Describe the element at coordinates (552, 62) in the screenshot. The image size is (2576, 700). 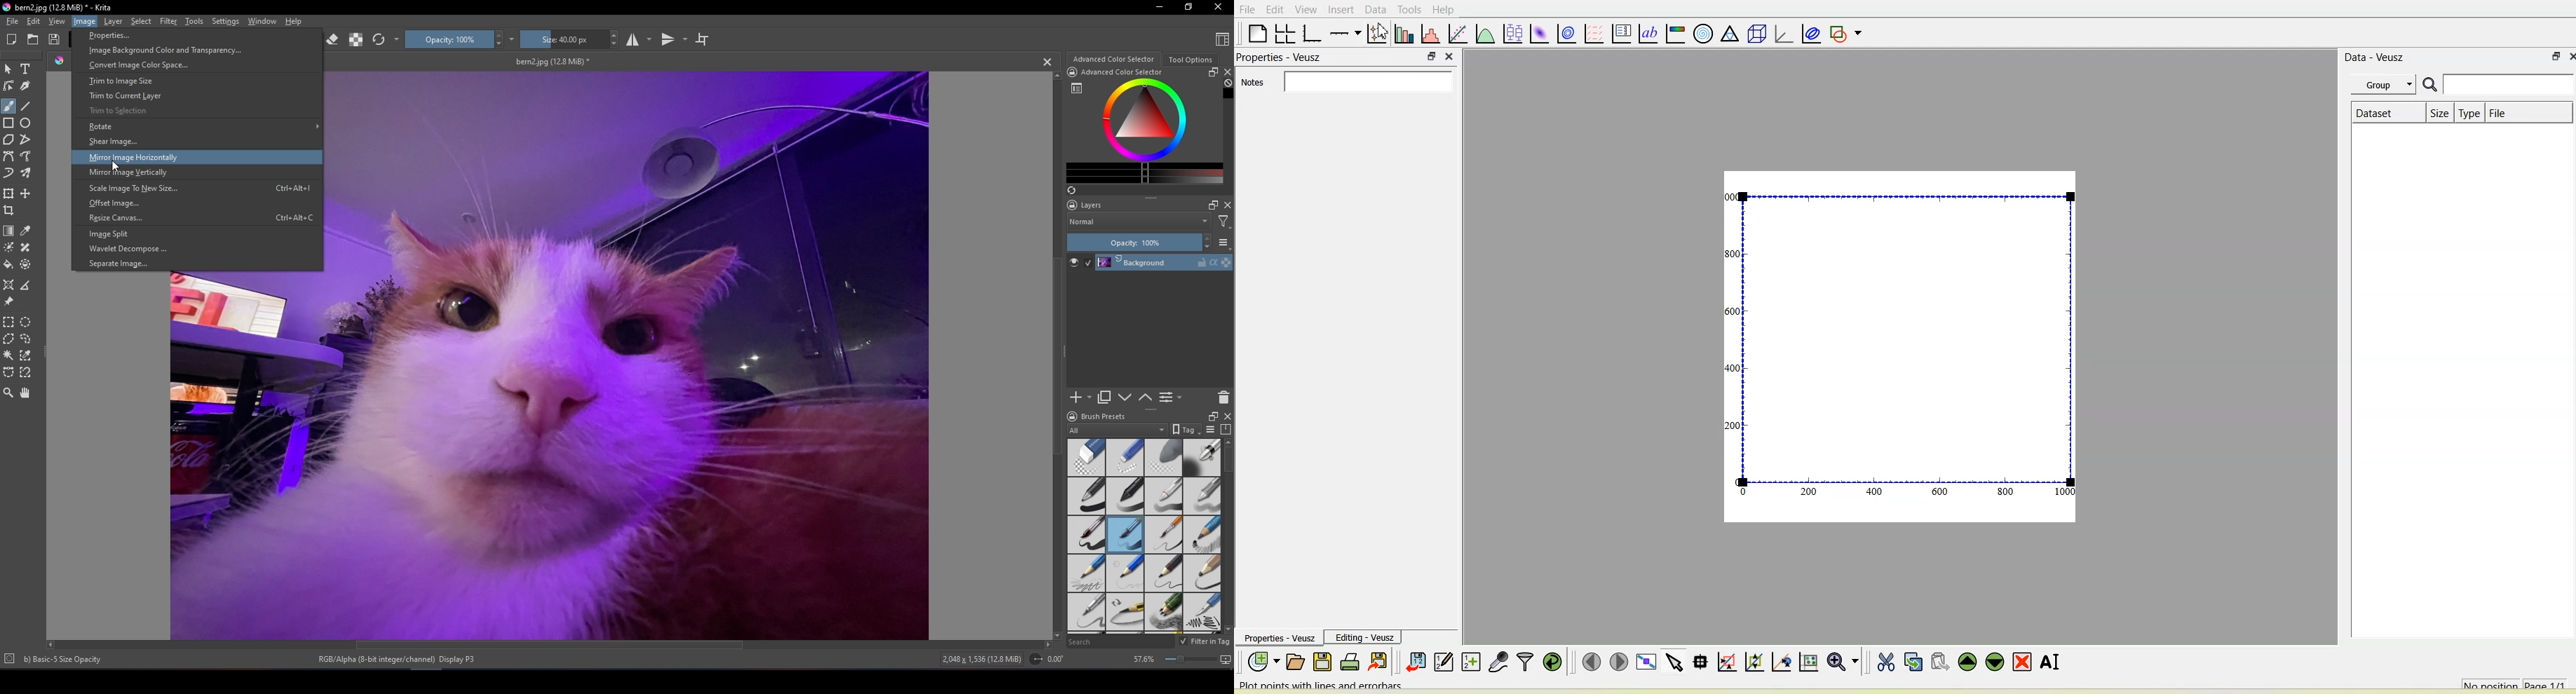
I see `bern2.jpg (12.8 MiB)` at that location.